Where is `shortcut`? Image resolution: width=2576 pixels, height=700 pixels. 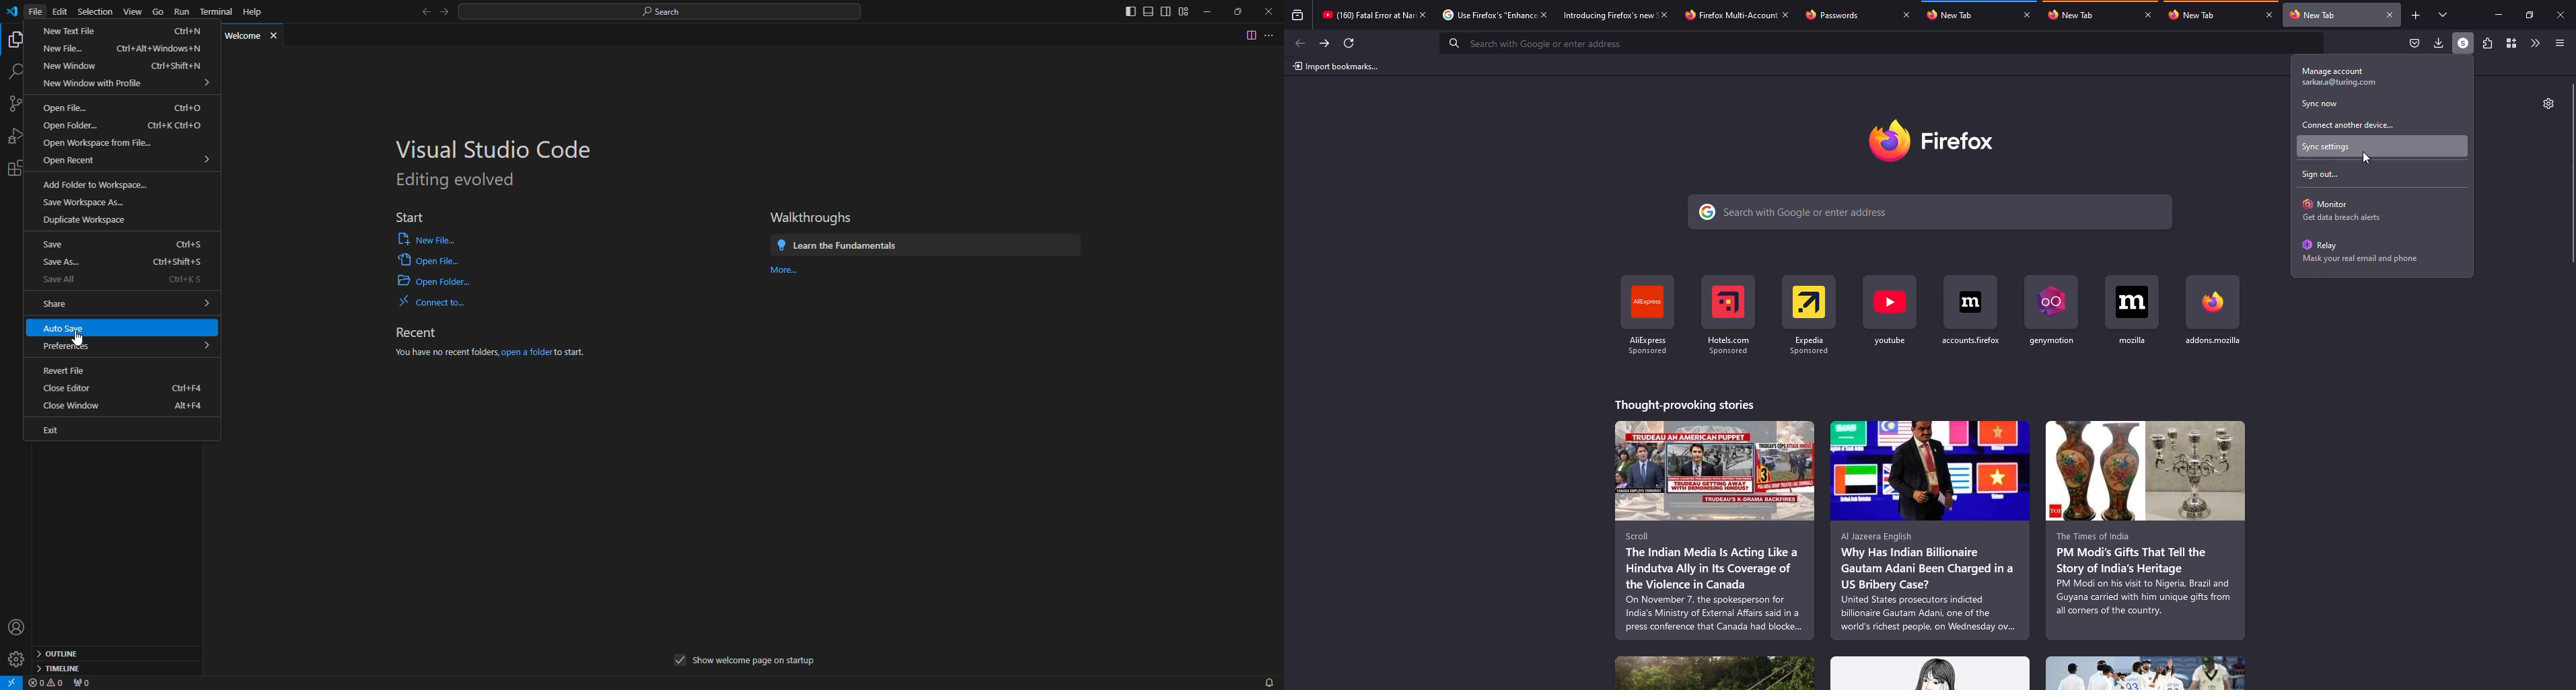
shortcut is located at coordinates (1810, 315).